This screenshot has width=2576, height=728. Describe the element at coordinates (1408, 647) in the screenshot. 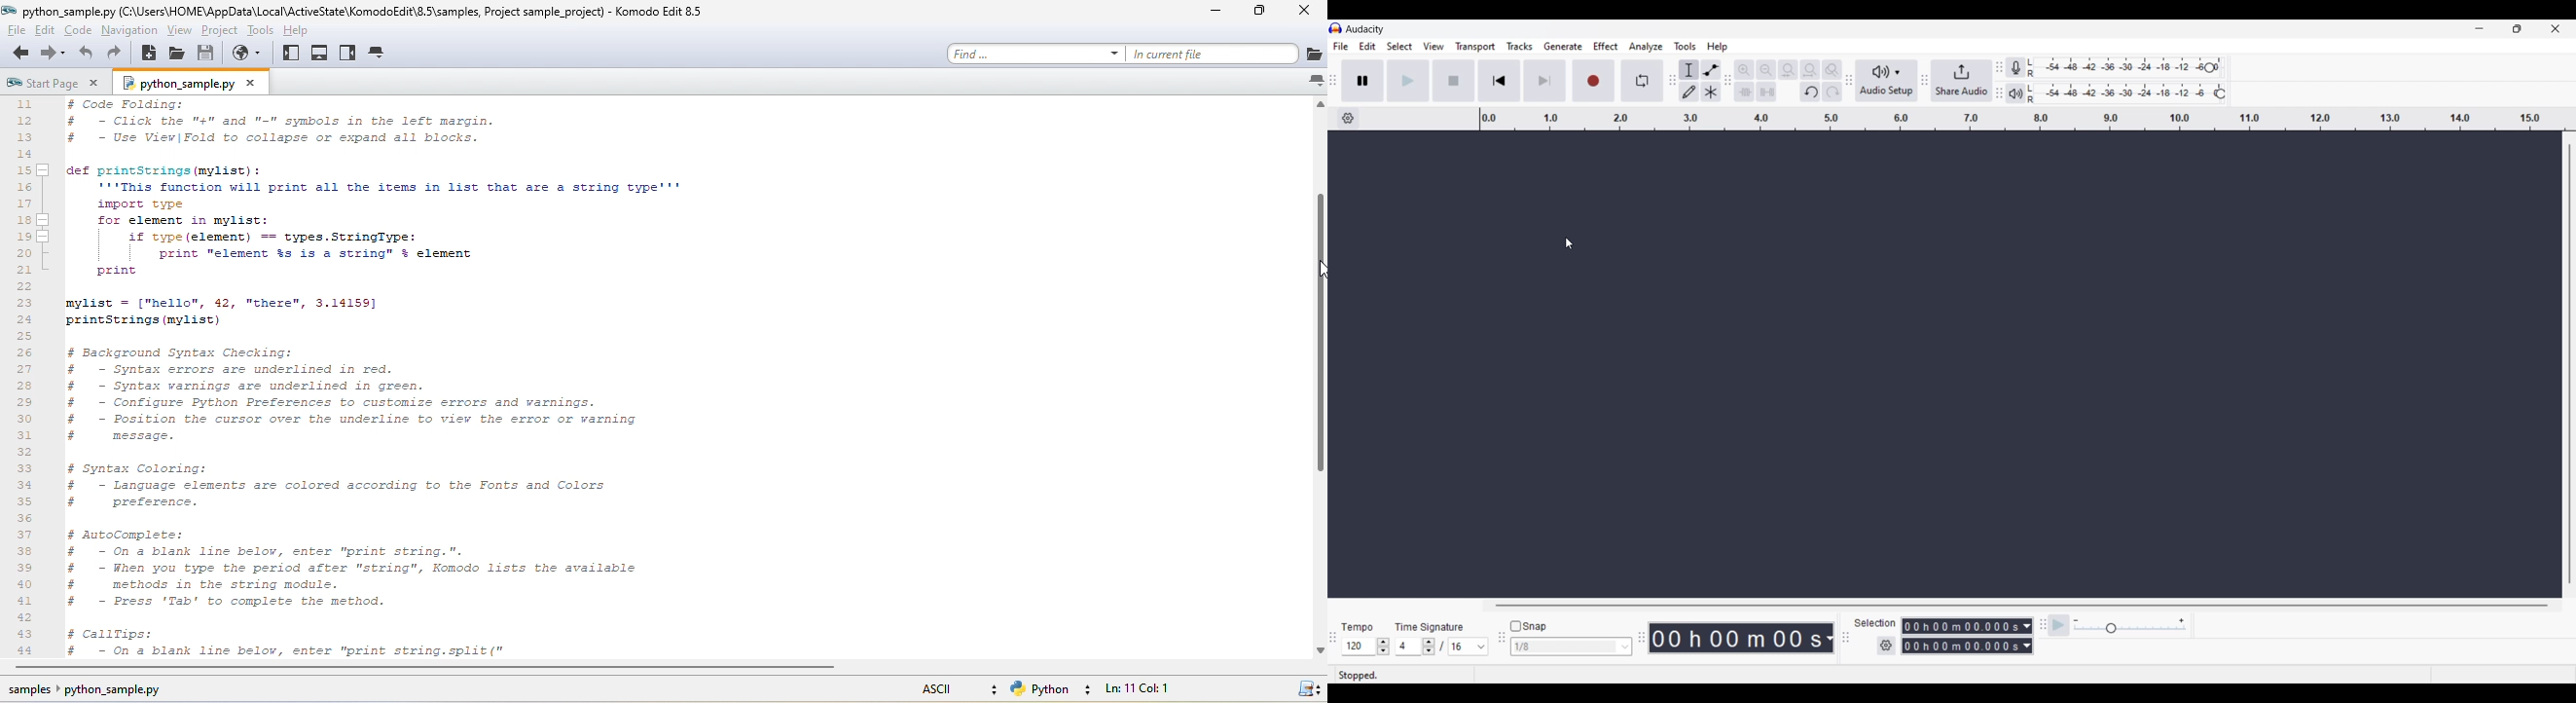

I see `Selected time signature` at that location.